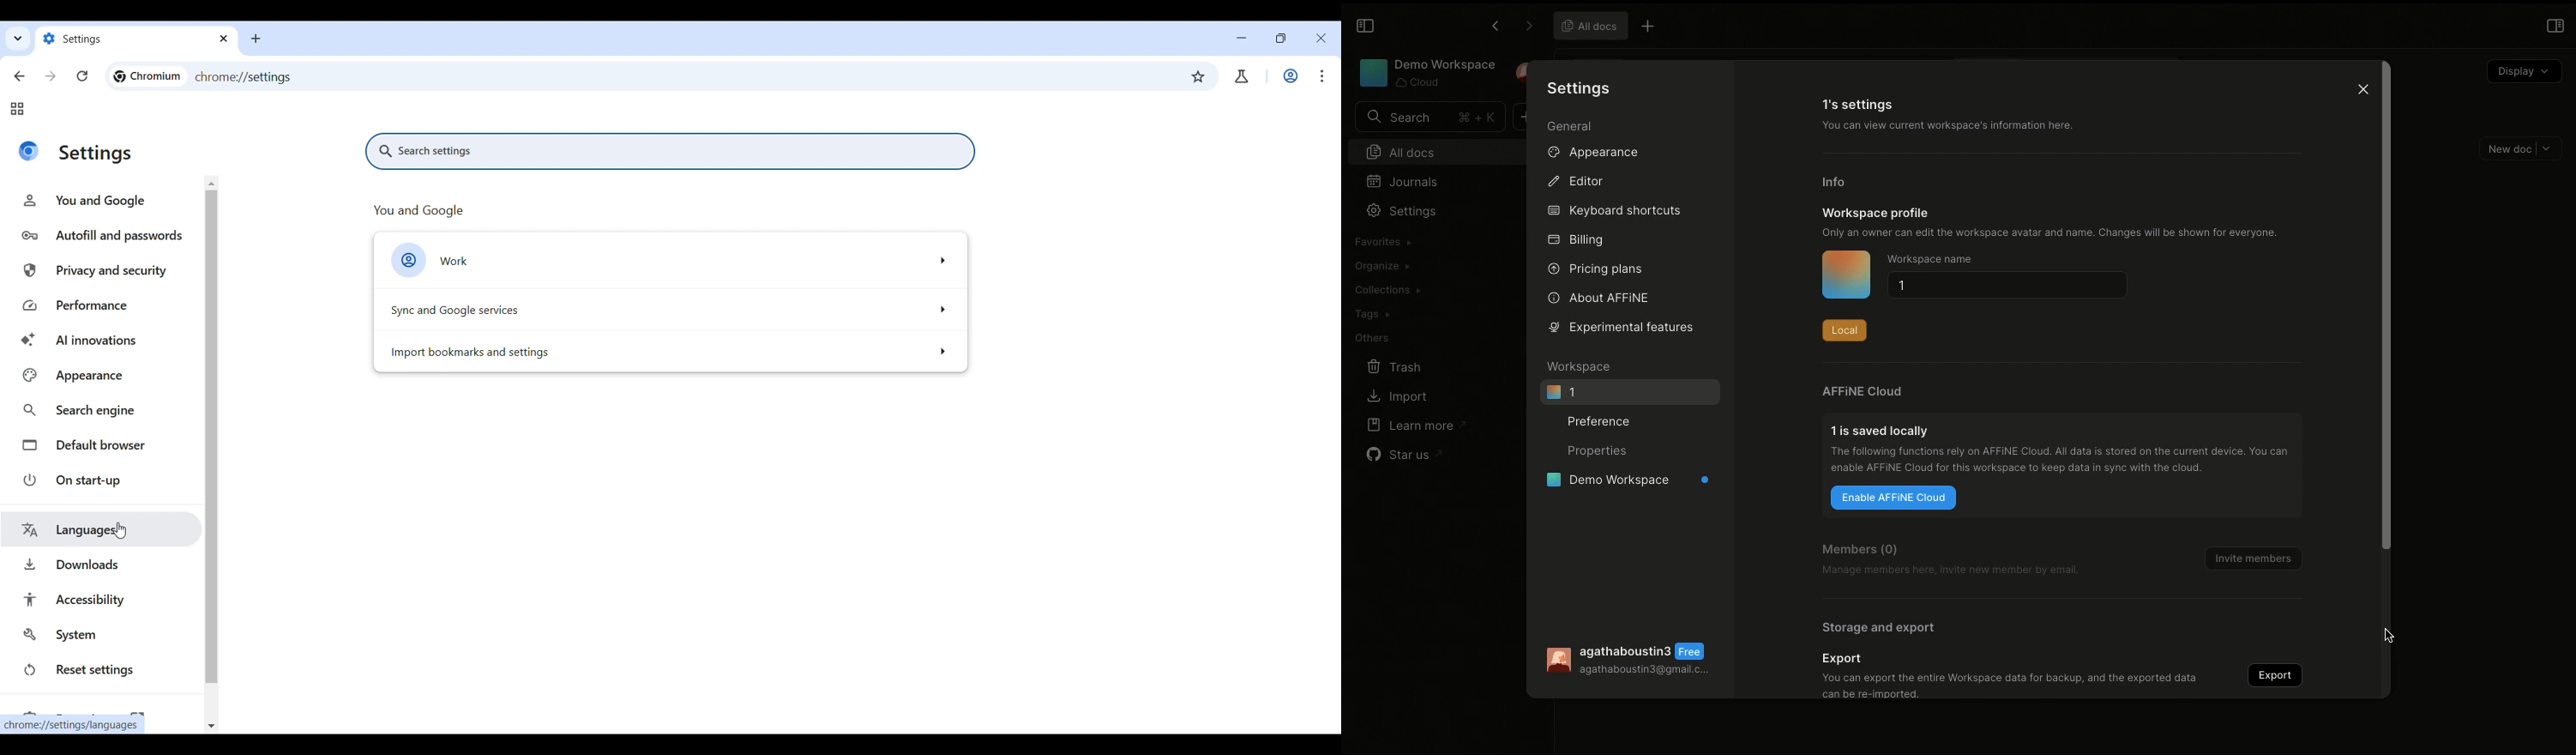  What do you see at coordinates (1242, 38) in the screenshot?
I see `Minimize` at bounding box center [1242, 38].